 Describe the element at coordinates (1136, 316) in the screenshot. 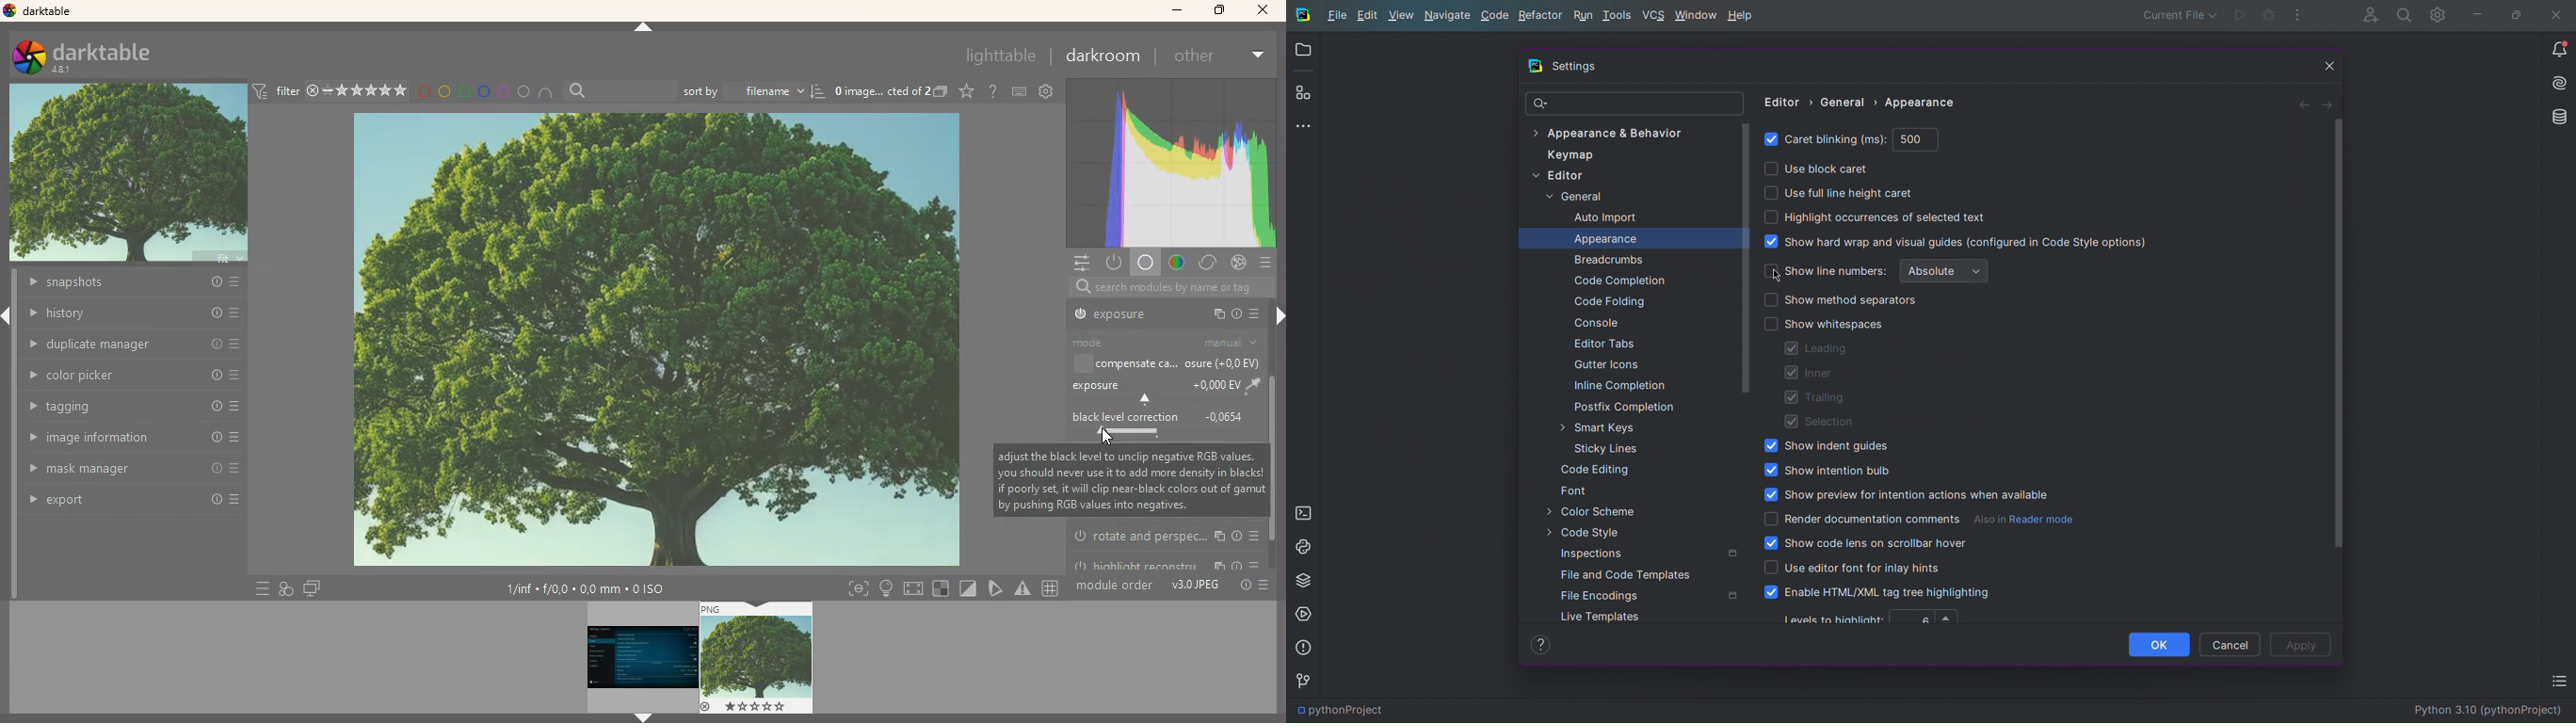

I see `exposure` at that location.